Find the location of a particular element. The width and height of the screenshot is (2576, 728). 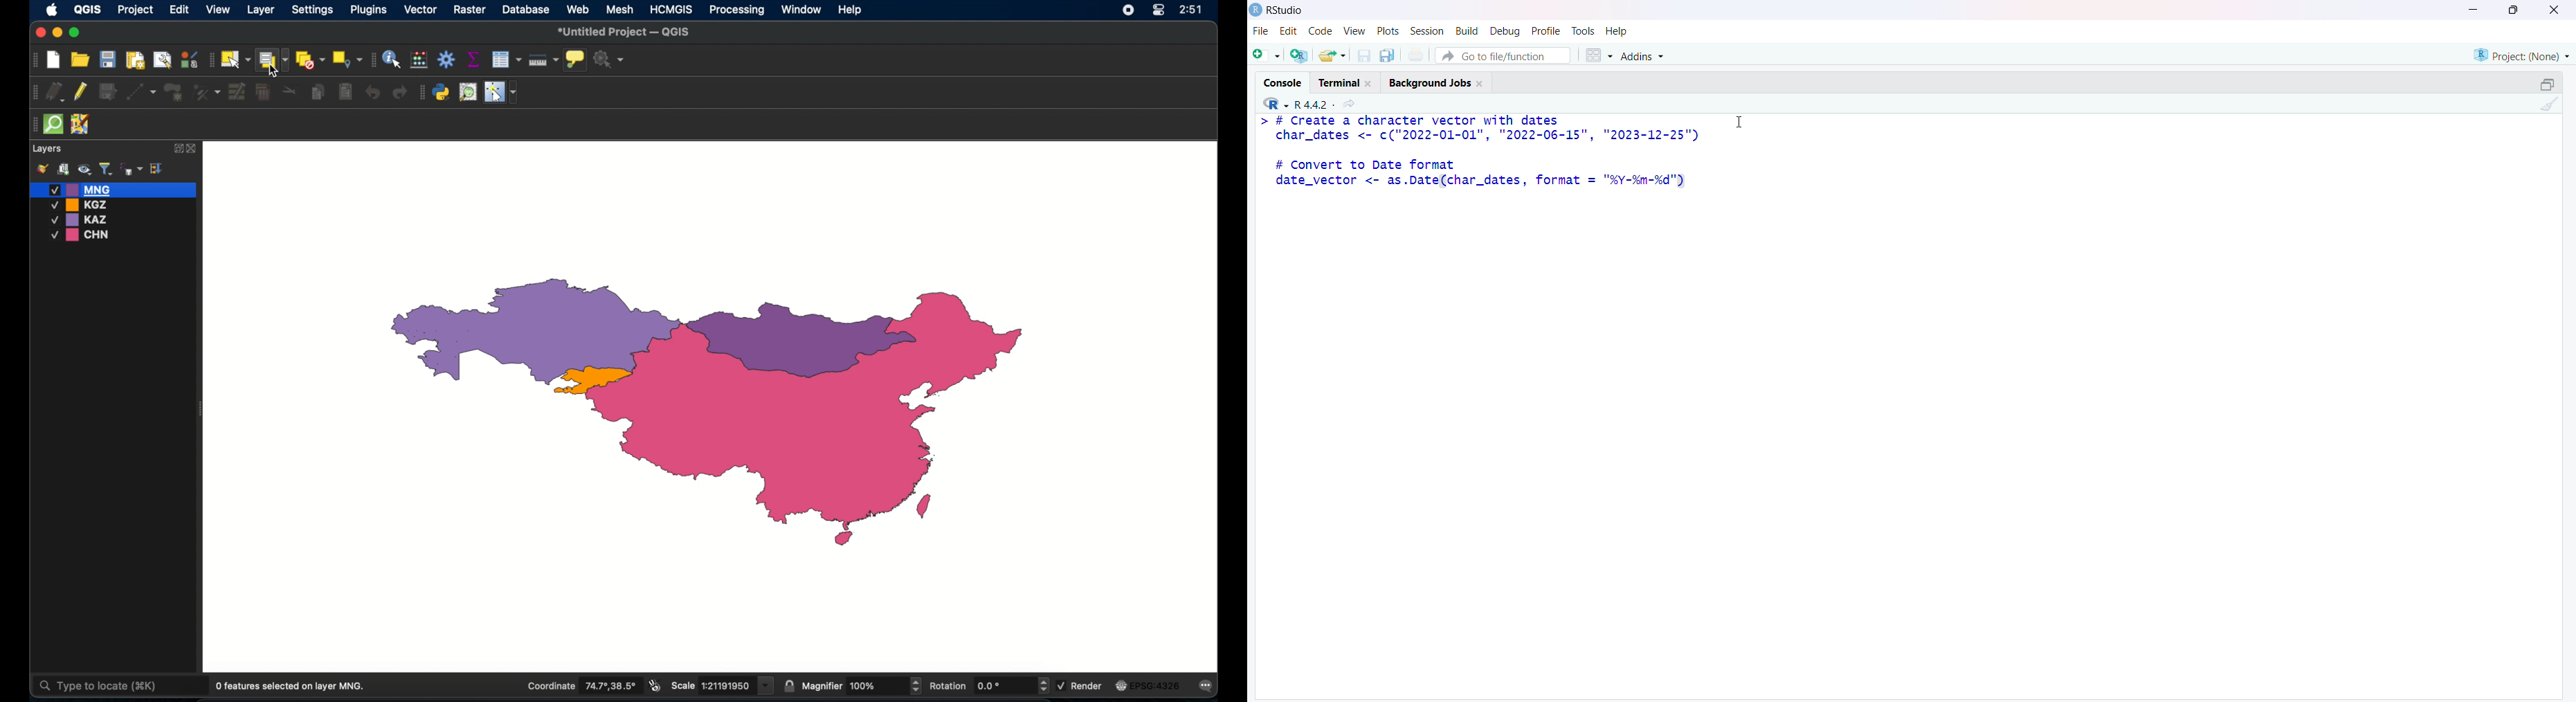

Go to file/function is located at coordinates (1507, 54).